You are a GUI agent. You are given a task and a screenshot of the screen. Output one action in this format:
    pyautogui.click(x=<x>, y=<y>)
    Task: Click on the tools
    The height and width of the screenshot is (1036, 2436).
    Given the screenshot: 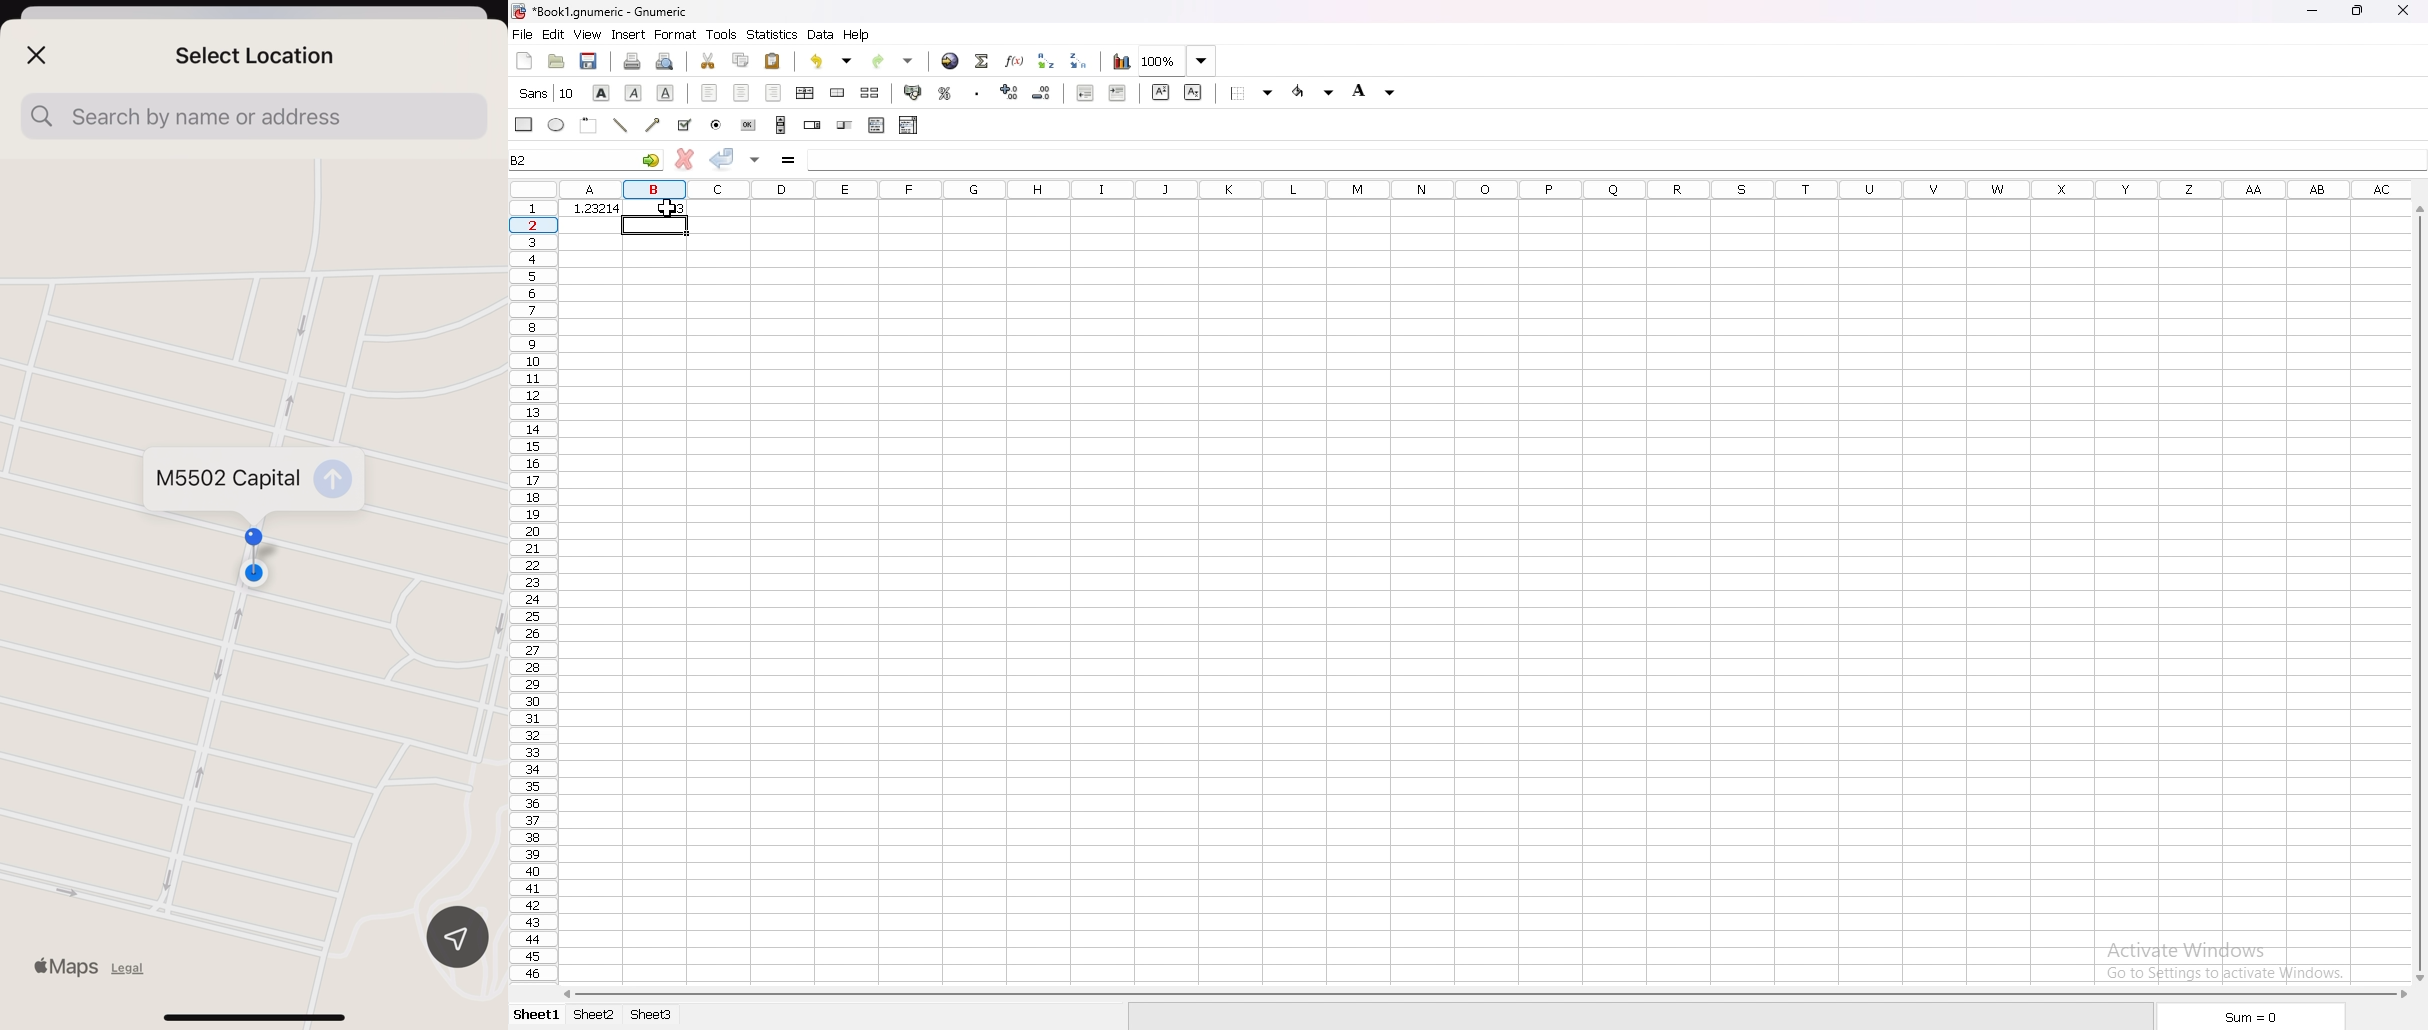 What is the action you would take?
    pyautogui.click(x=722, y=34)
    